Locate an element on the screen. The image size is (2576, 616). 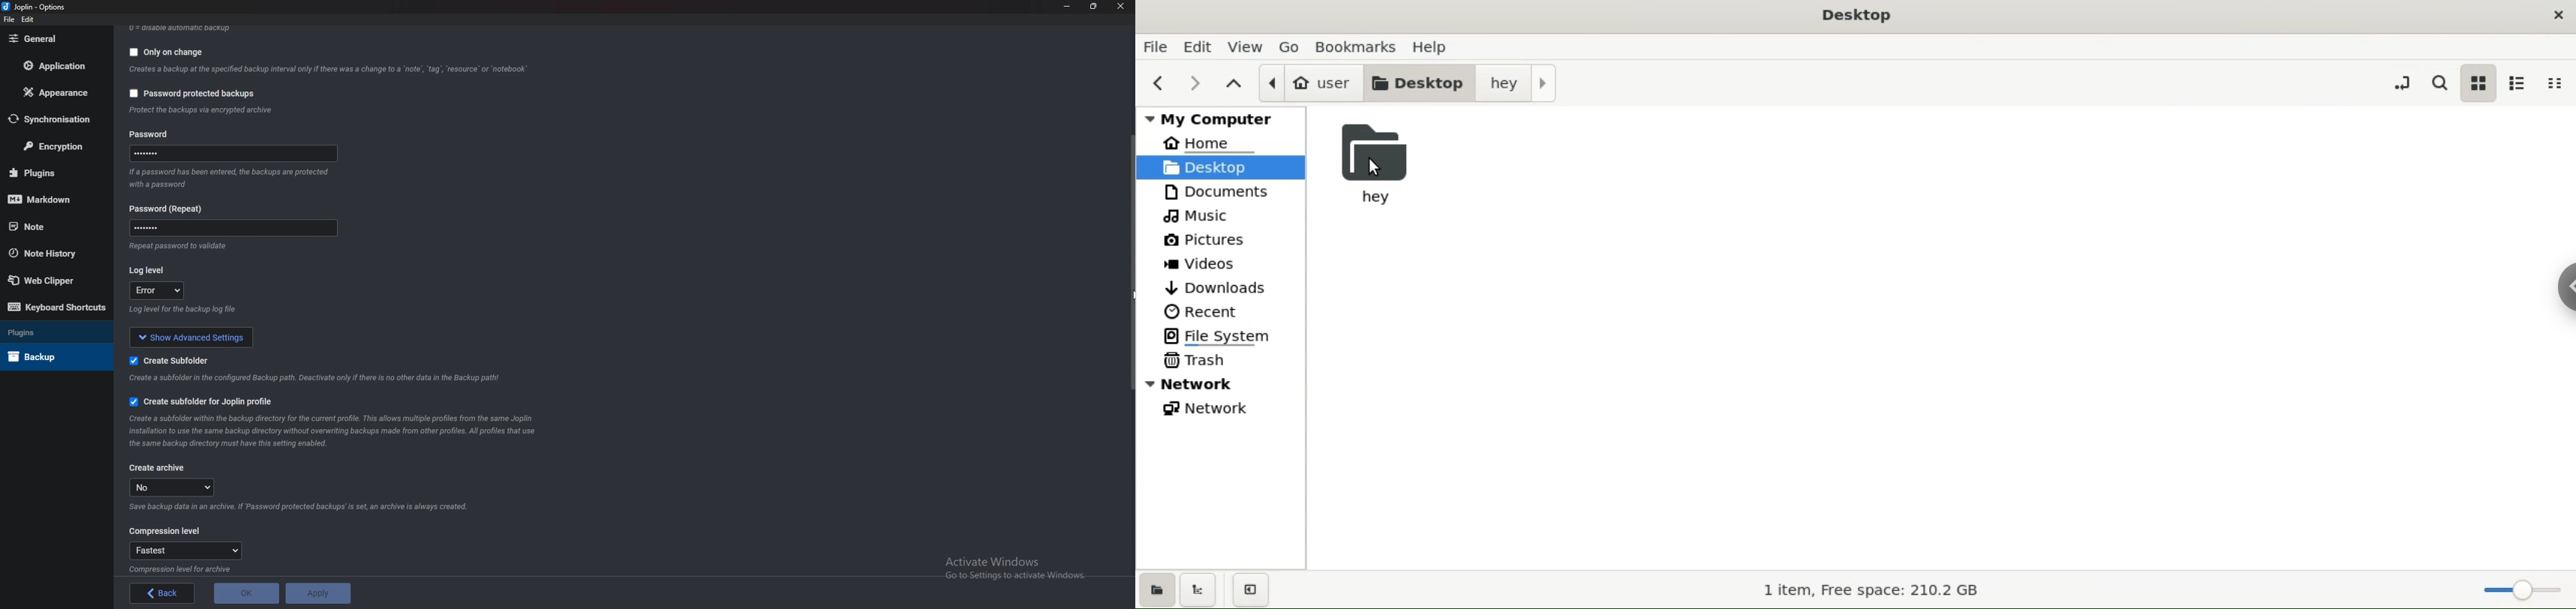
Keyboard shortcuts is located at coordinates (54, 307).